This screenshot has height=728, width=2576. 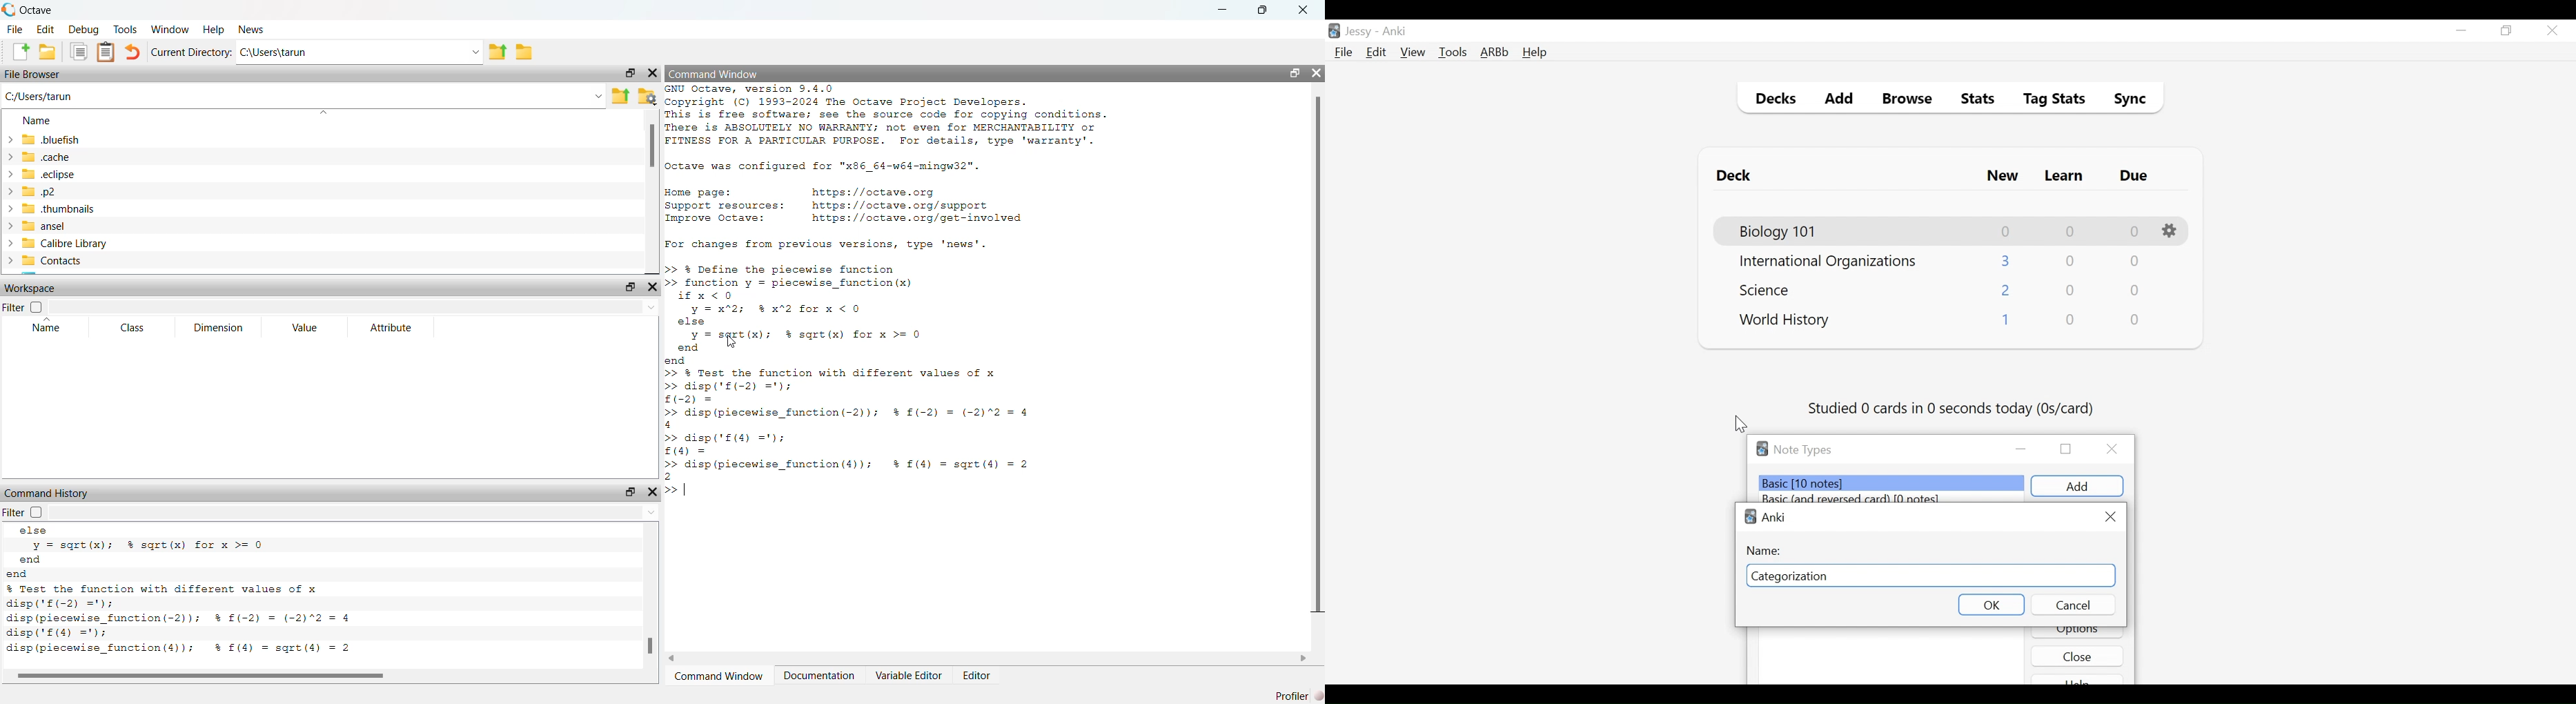 What do you see at coordinates (1769, 289) in the screenshot?
I see `Deck Name` at bounding box center [1769, 289].